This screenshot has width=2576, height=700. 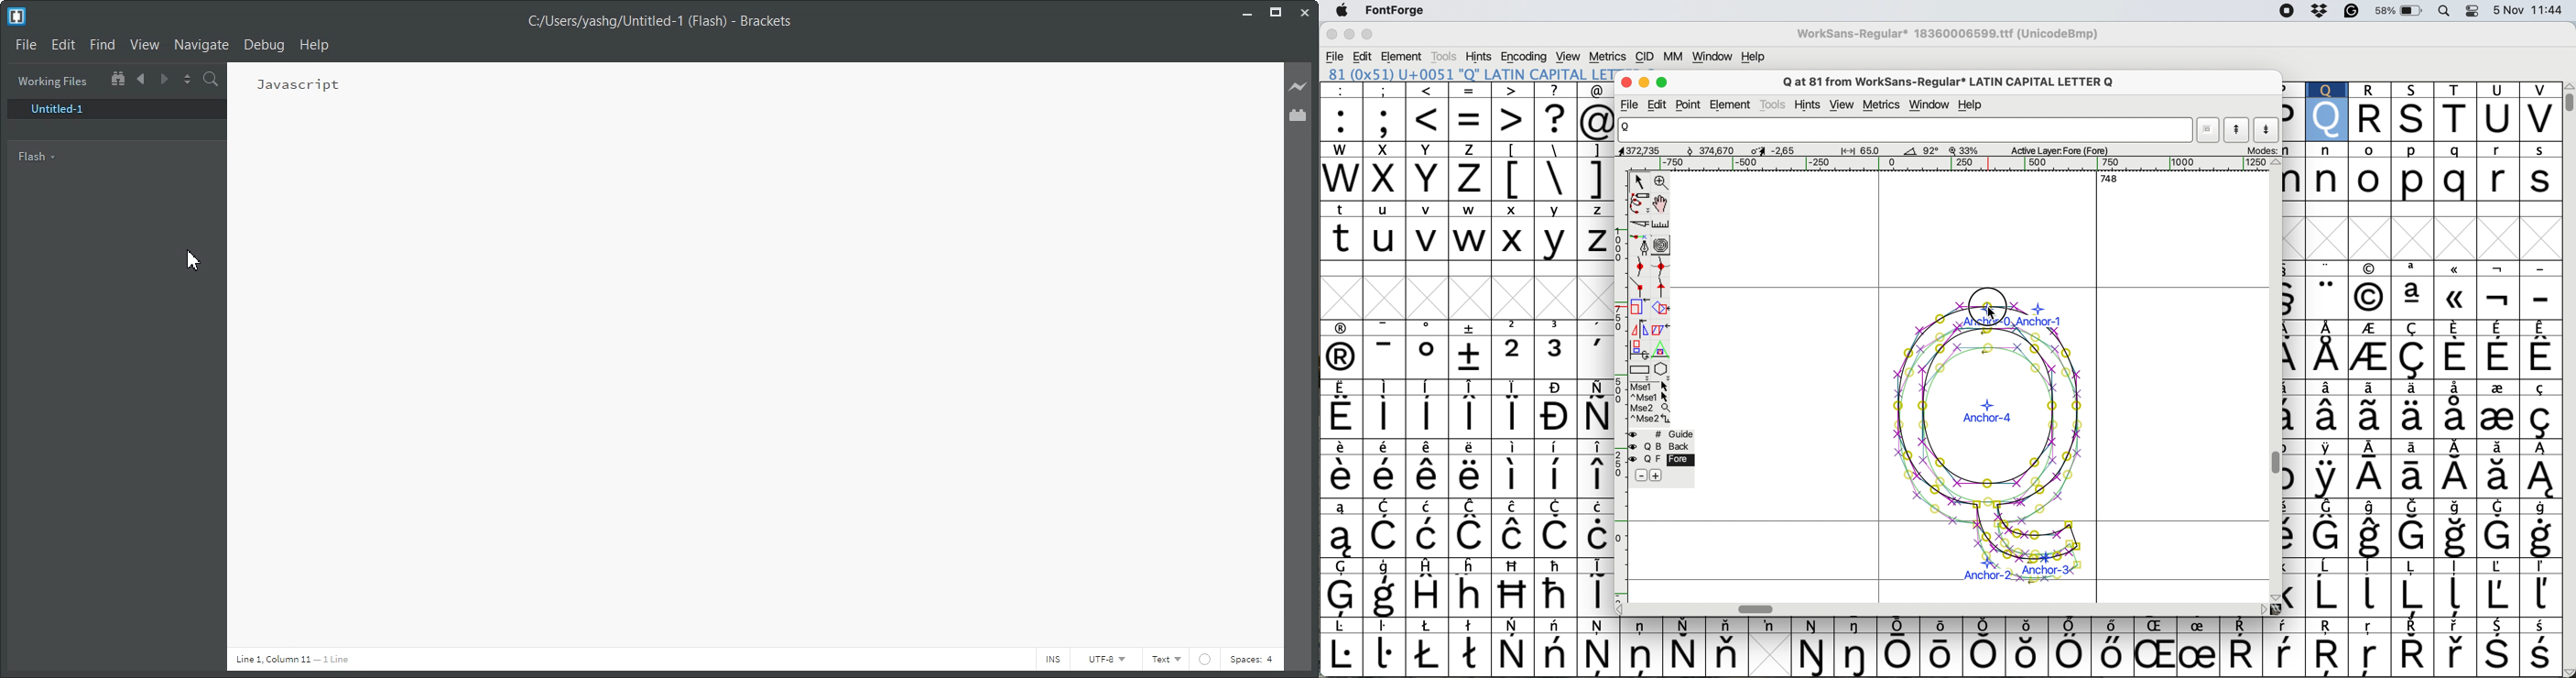 What do you see at coordinates (2402, 12) in the screenshot?
I see `58%` at bounding box center [2402, 12].